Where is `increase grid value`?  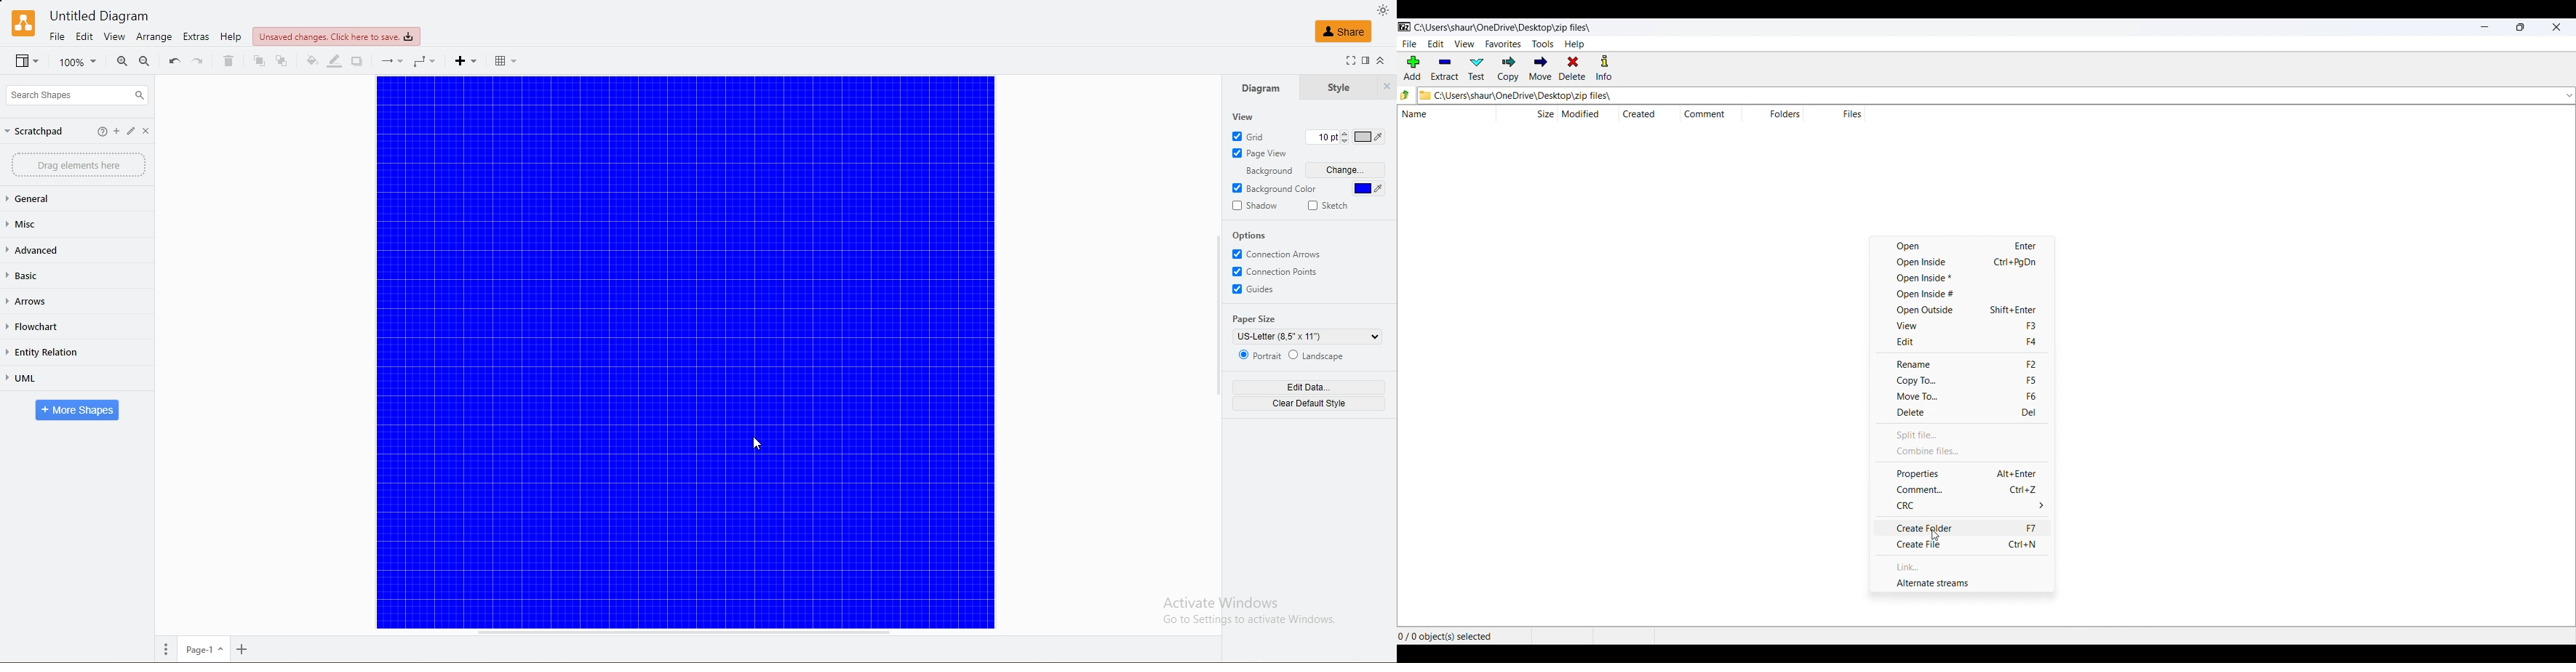 increase grid value is located at coordinates (1344, 132).